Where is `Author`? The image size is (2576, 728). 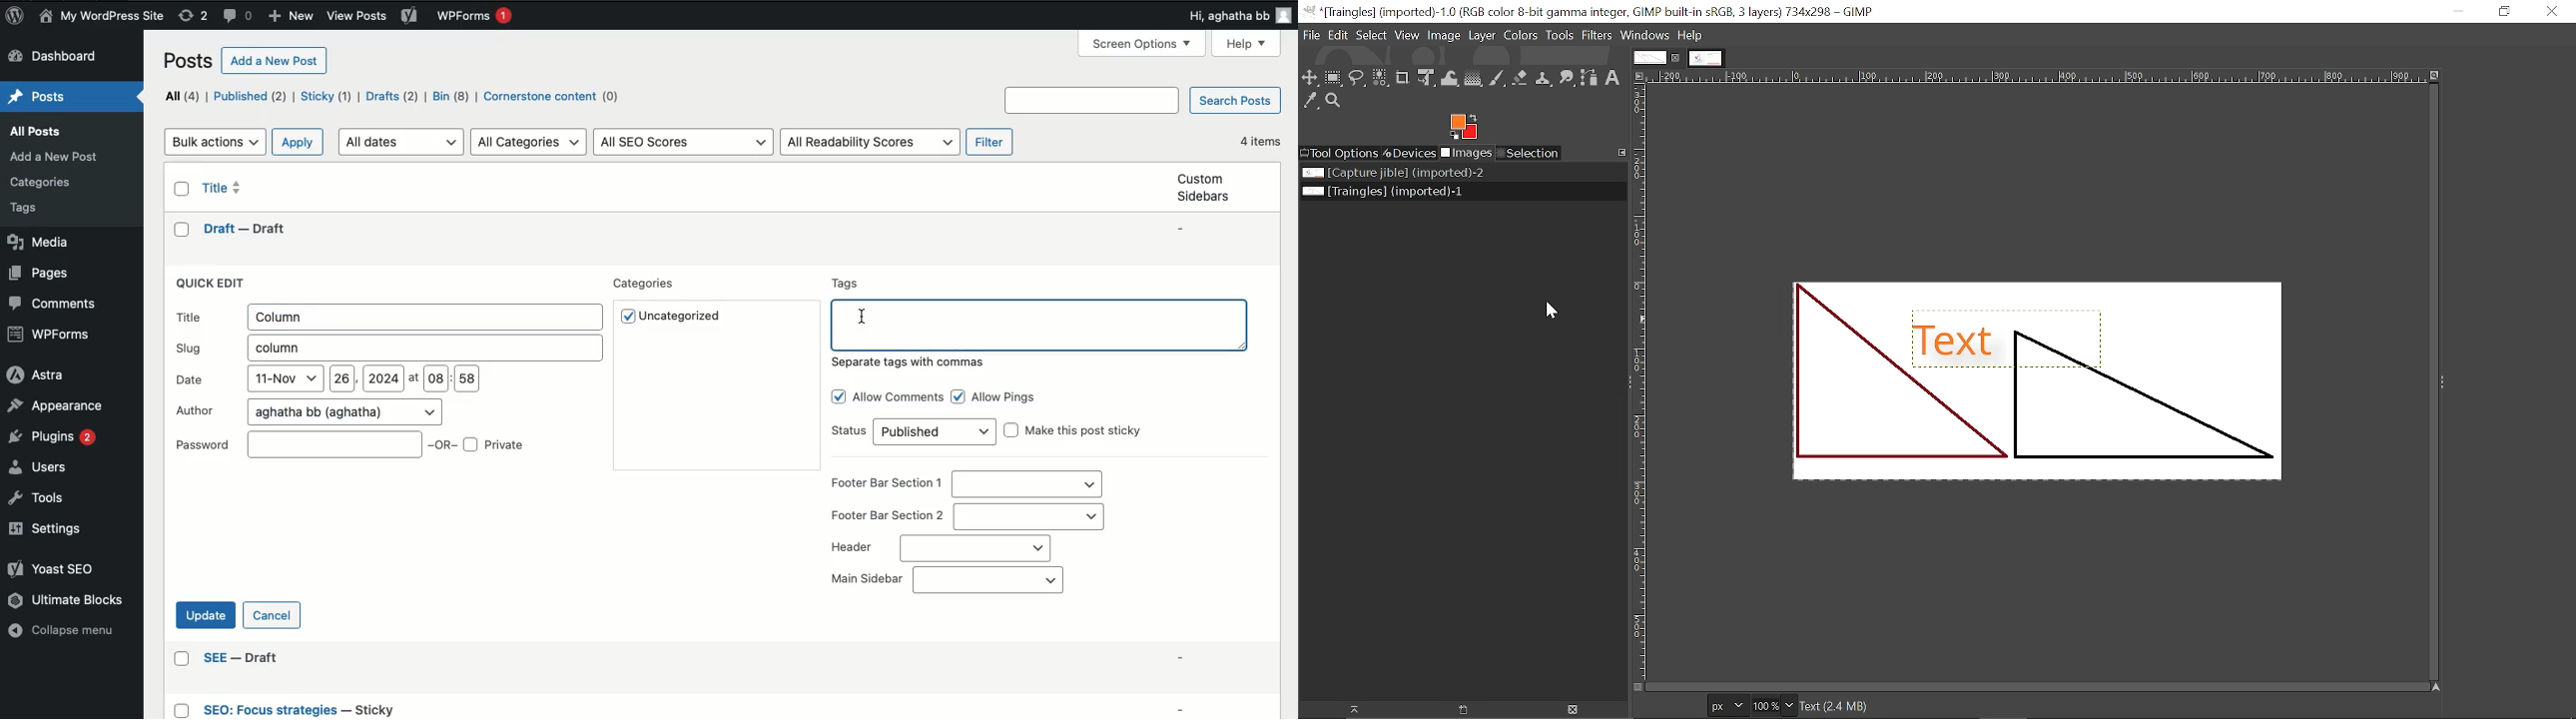
Author is located at coordinates (308, 412).